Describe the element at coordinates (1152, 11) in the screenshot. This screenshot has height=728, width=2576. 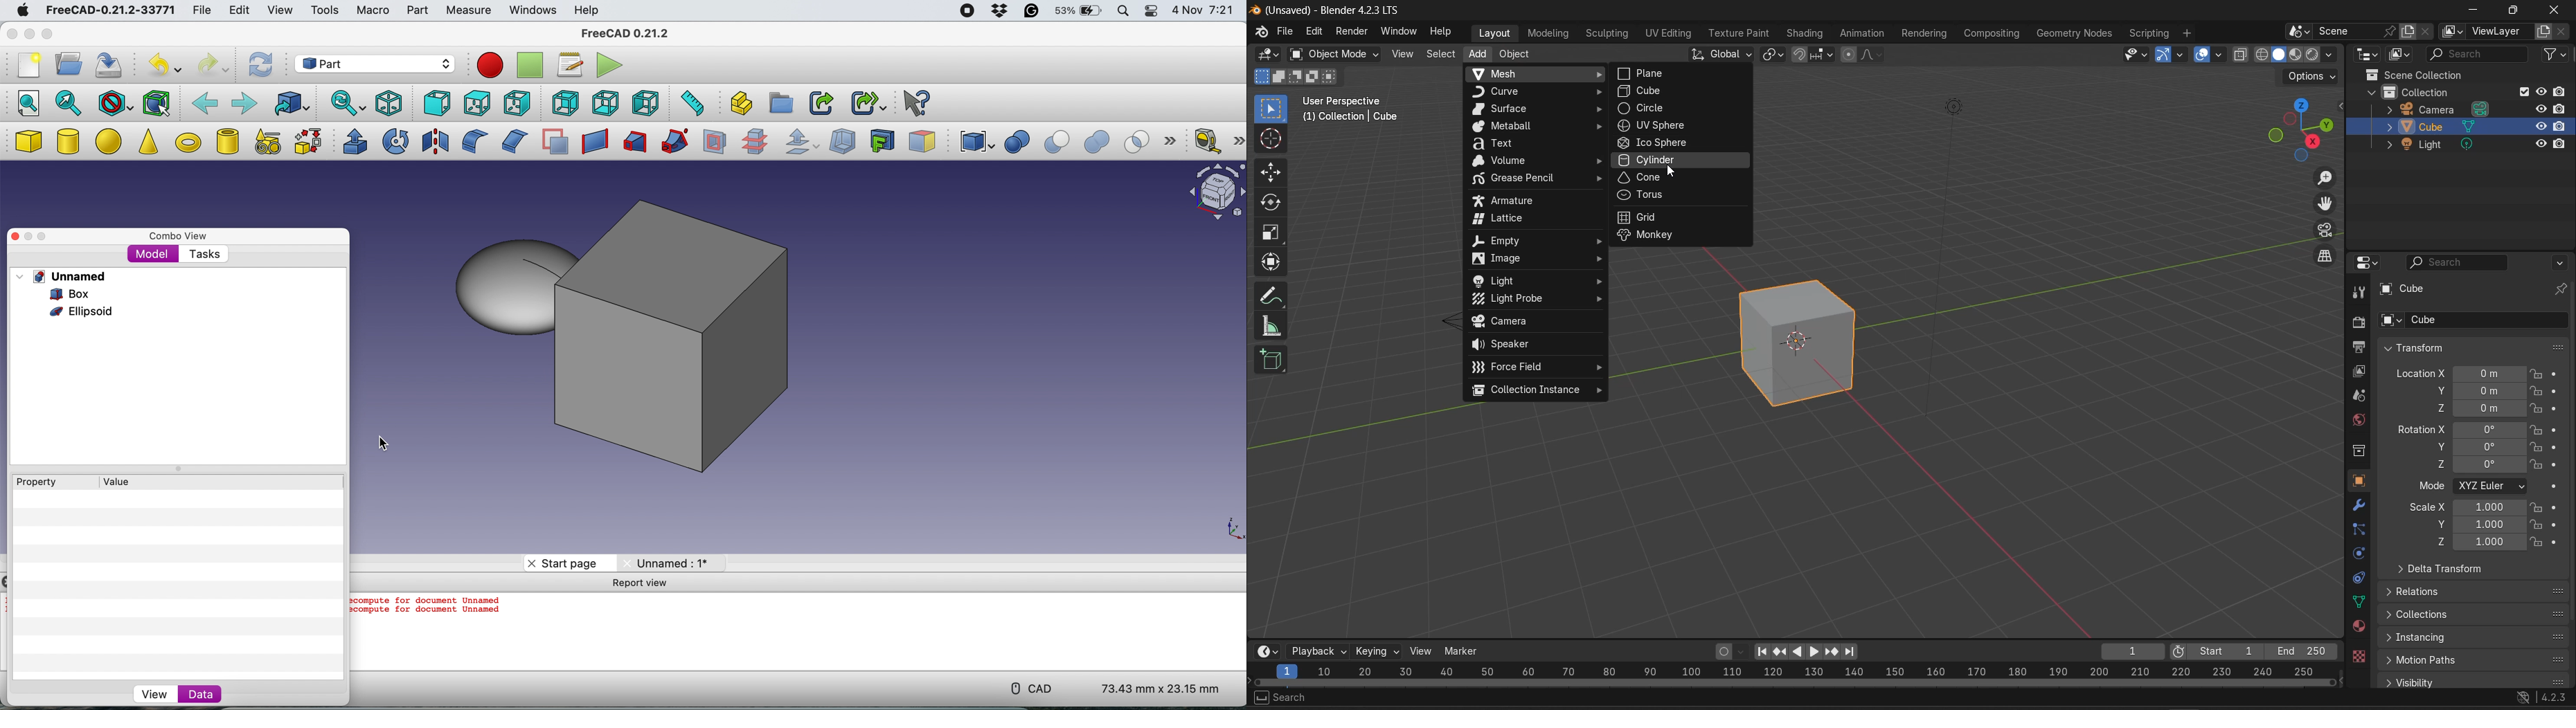
I see `control center` at that location.